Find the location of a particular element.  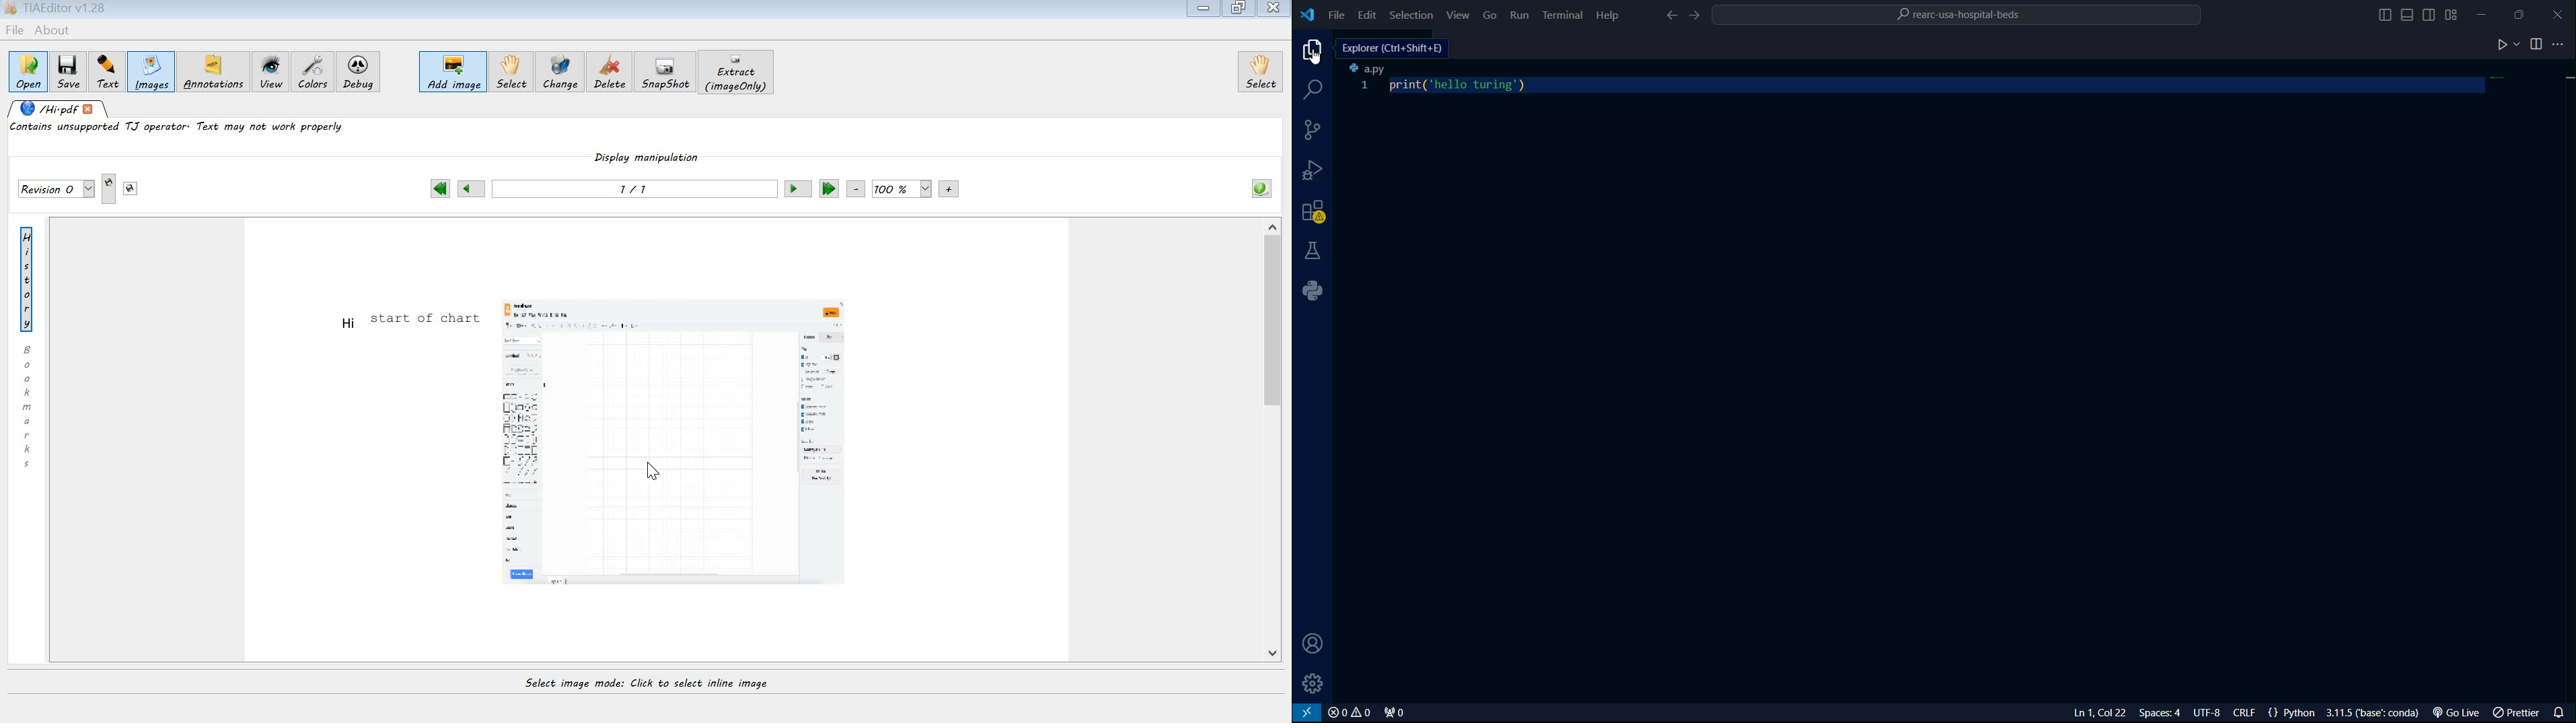

minimize is located at coordinates (2491, 13).